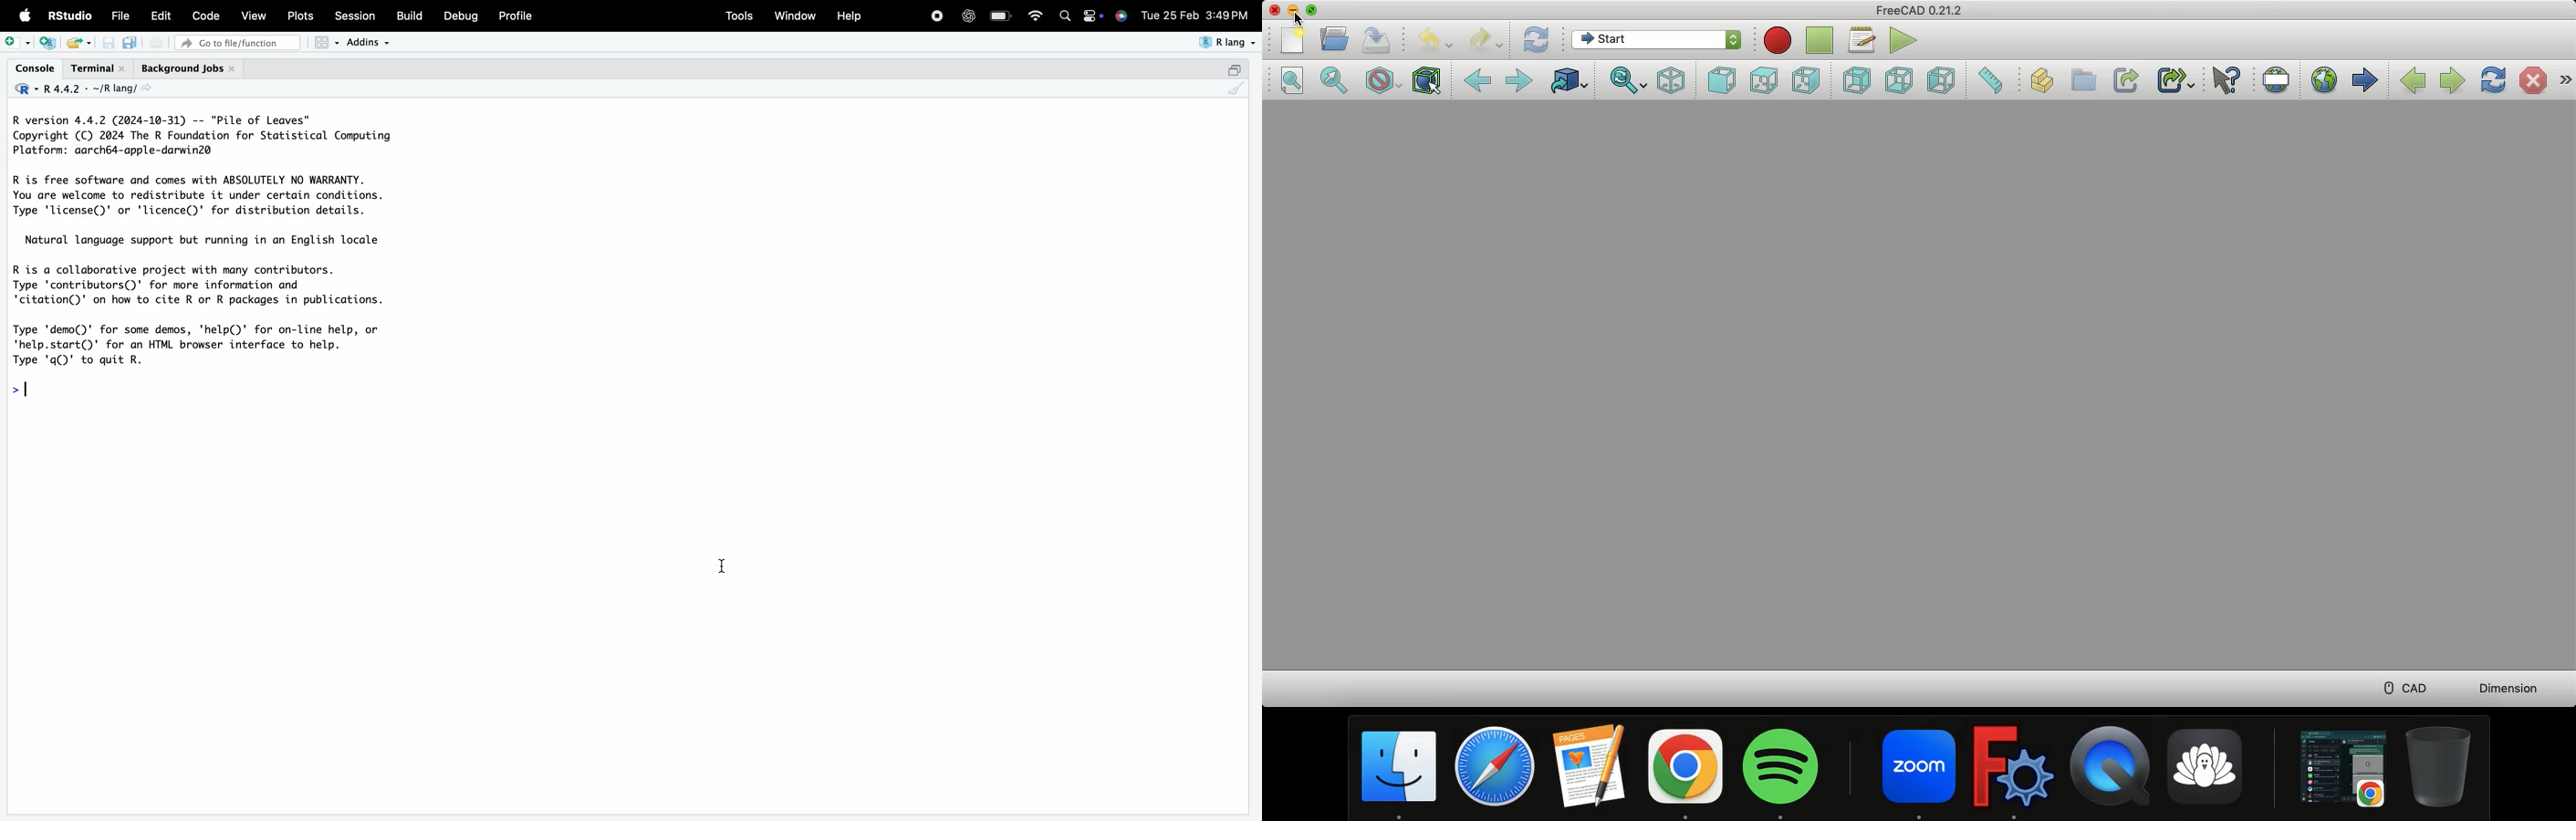  Describe the element at coordinates (517, 15) in the screenshot. I see `Profile` at that location.